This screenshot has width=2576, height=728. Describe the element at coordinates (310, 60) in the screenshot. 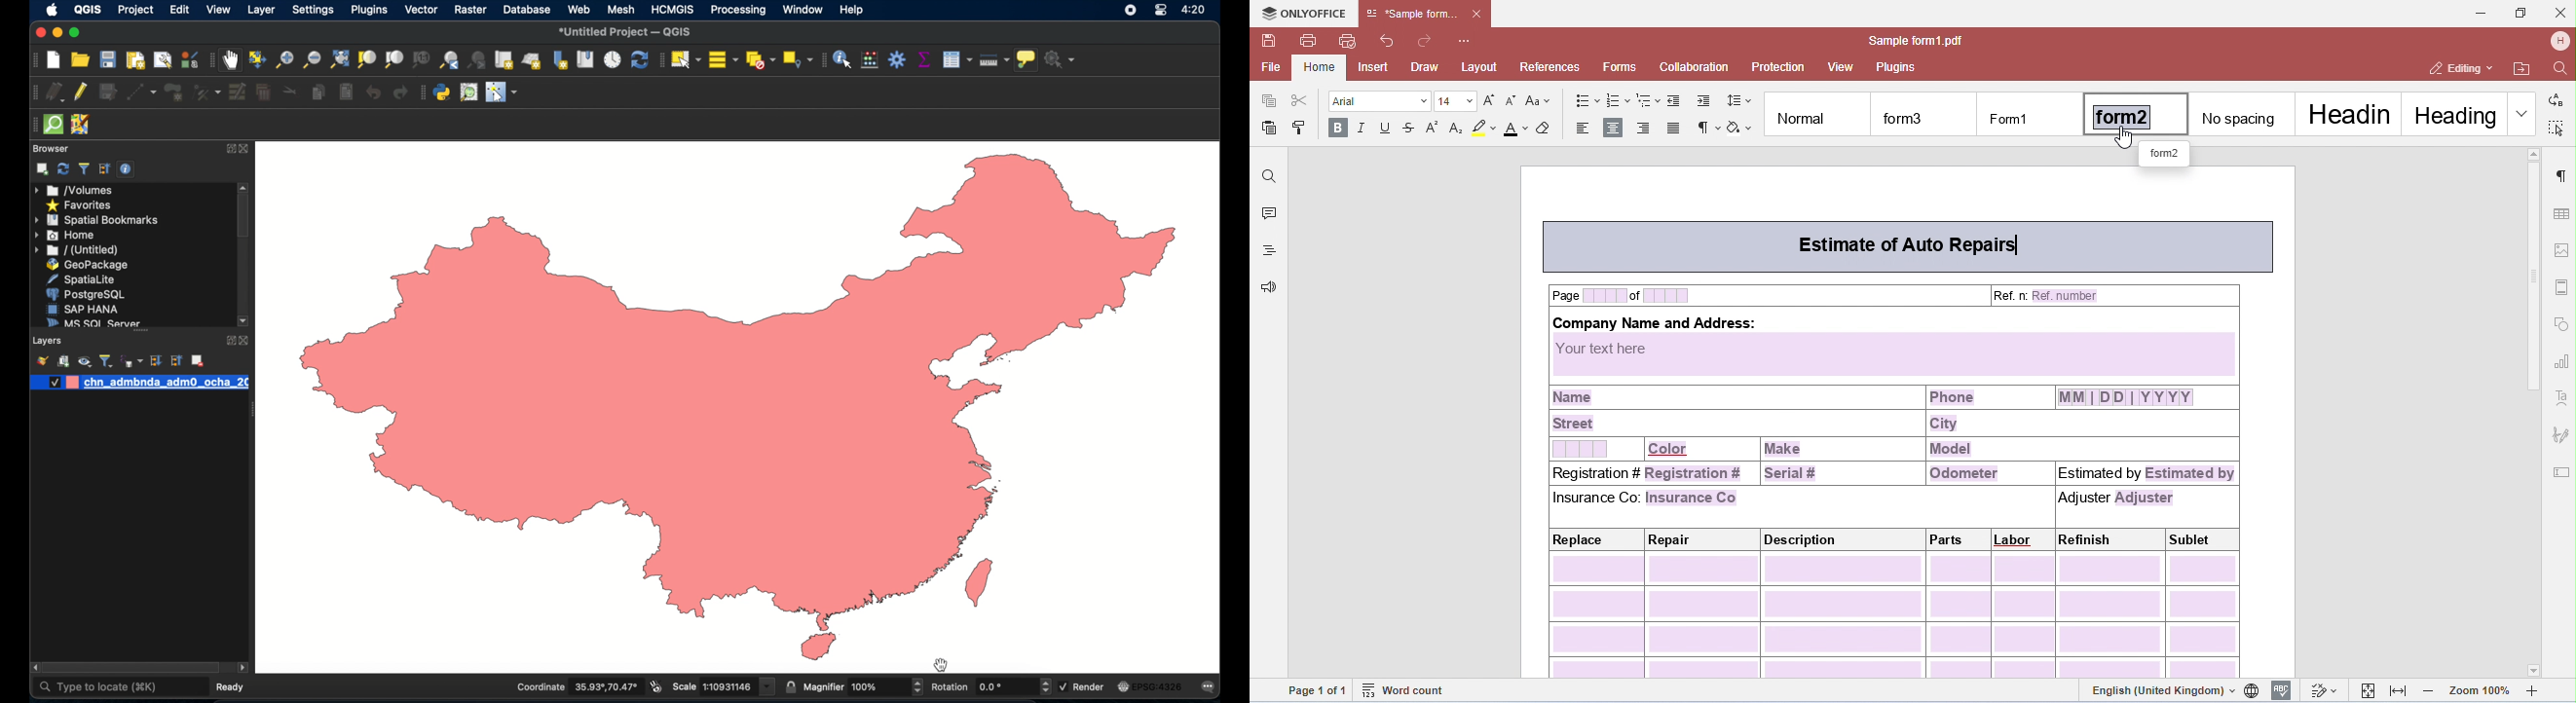

I see `zoom out` at that location.